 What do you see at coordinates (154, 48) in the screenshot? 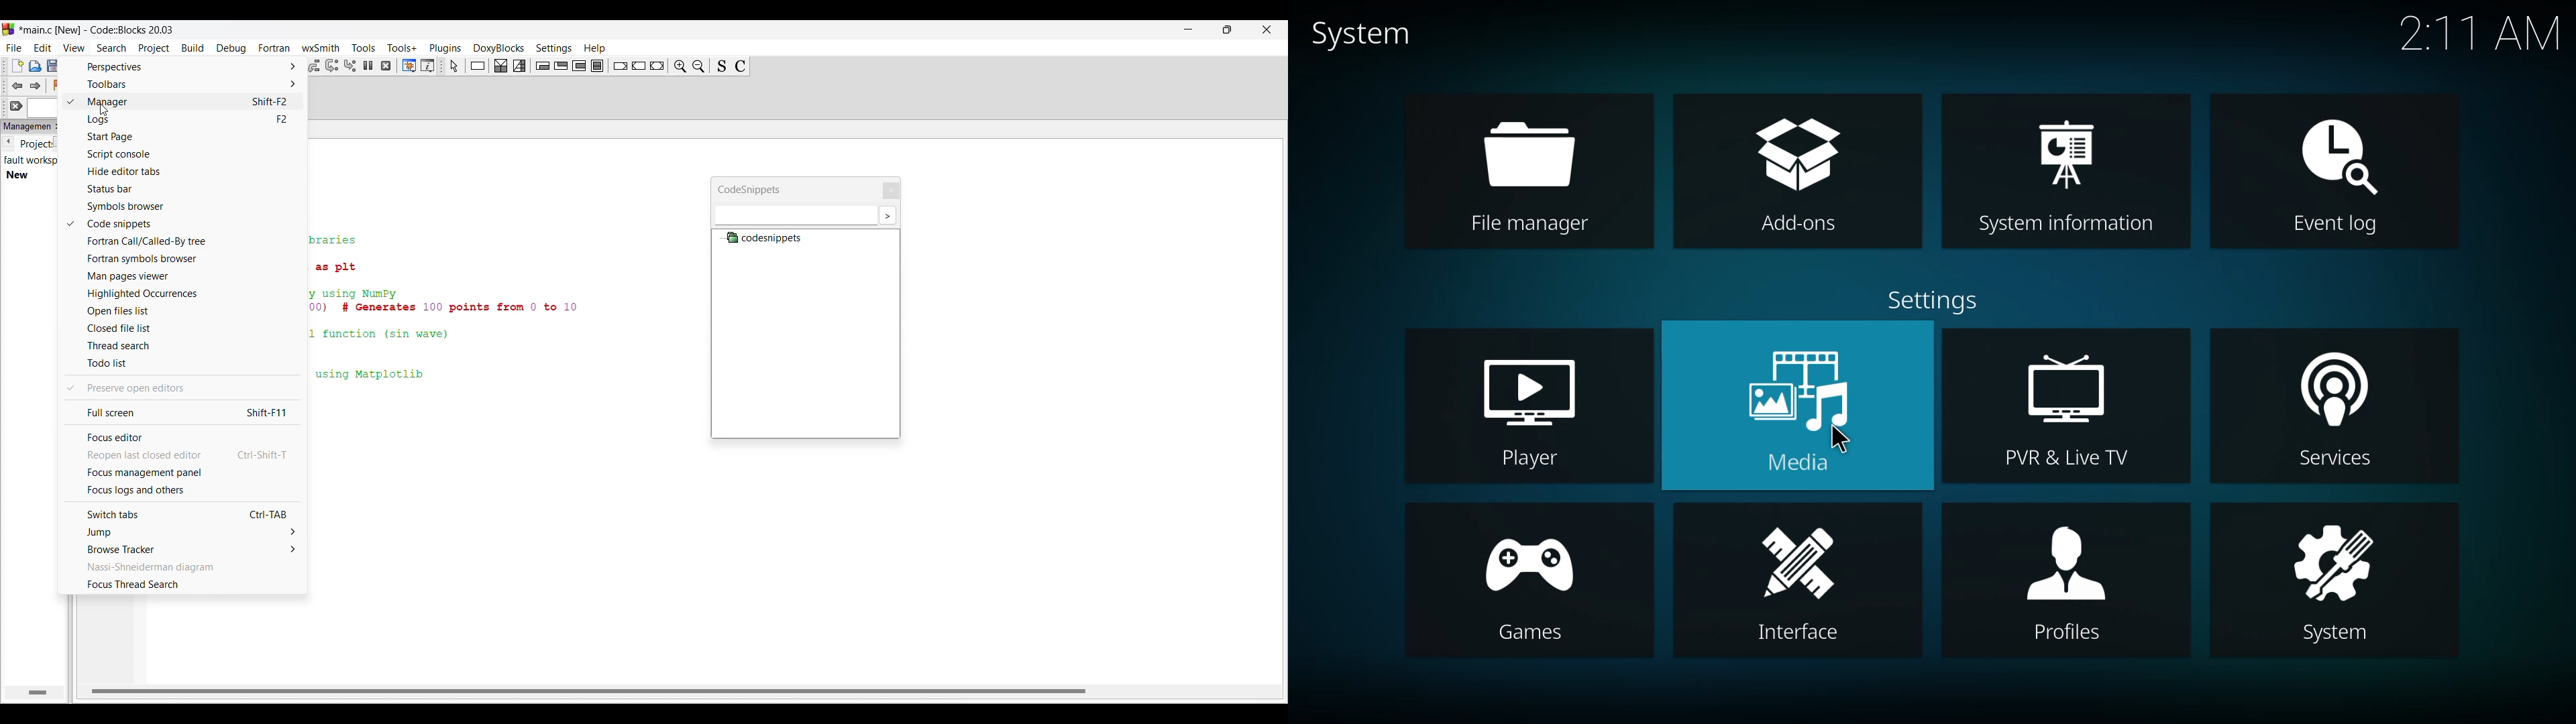
I see `Project menu` at bounding box center [154, 48].